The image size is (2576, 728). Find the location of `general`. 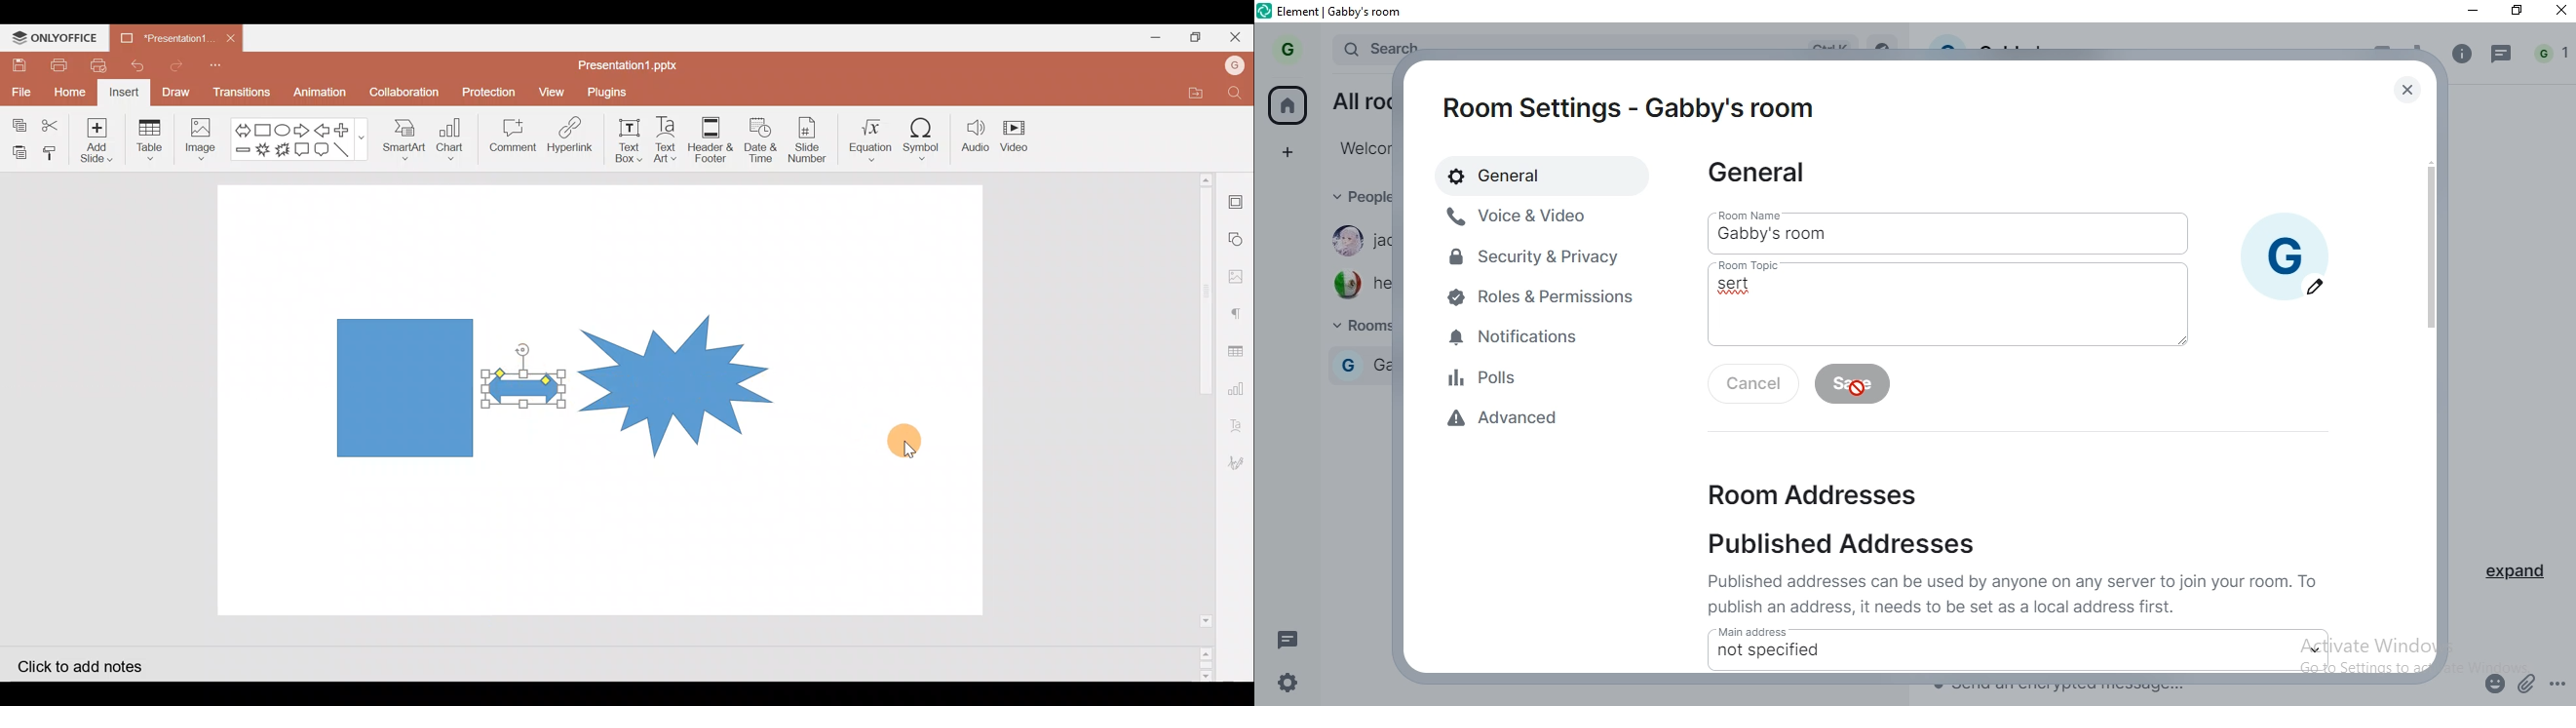

general is located at coordinates (1765, 177).